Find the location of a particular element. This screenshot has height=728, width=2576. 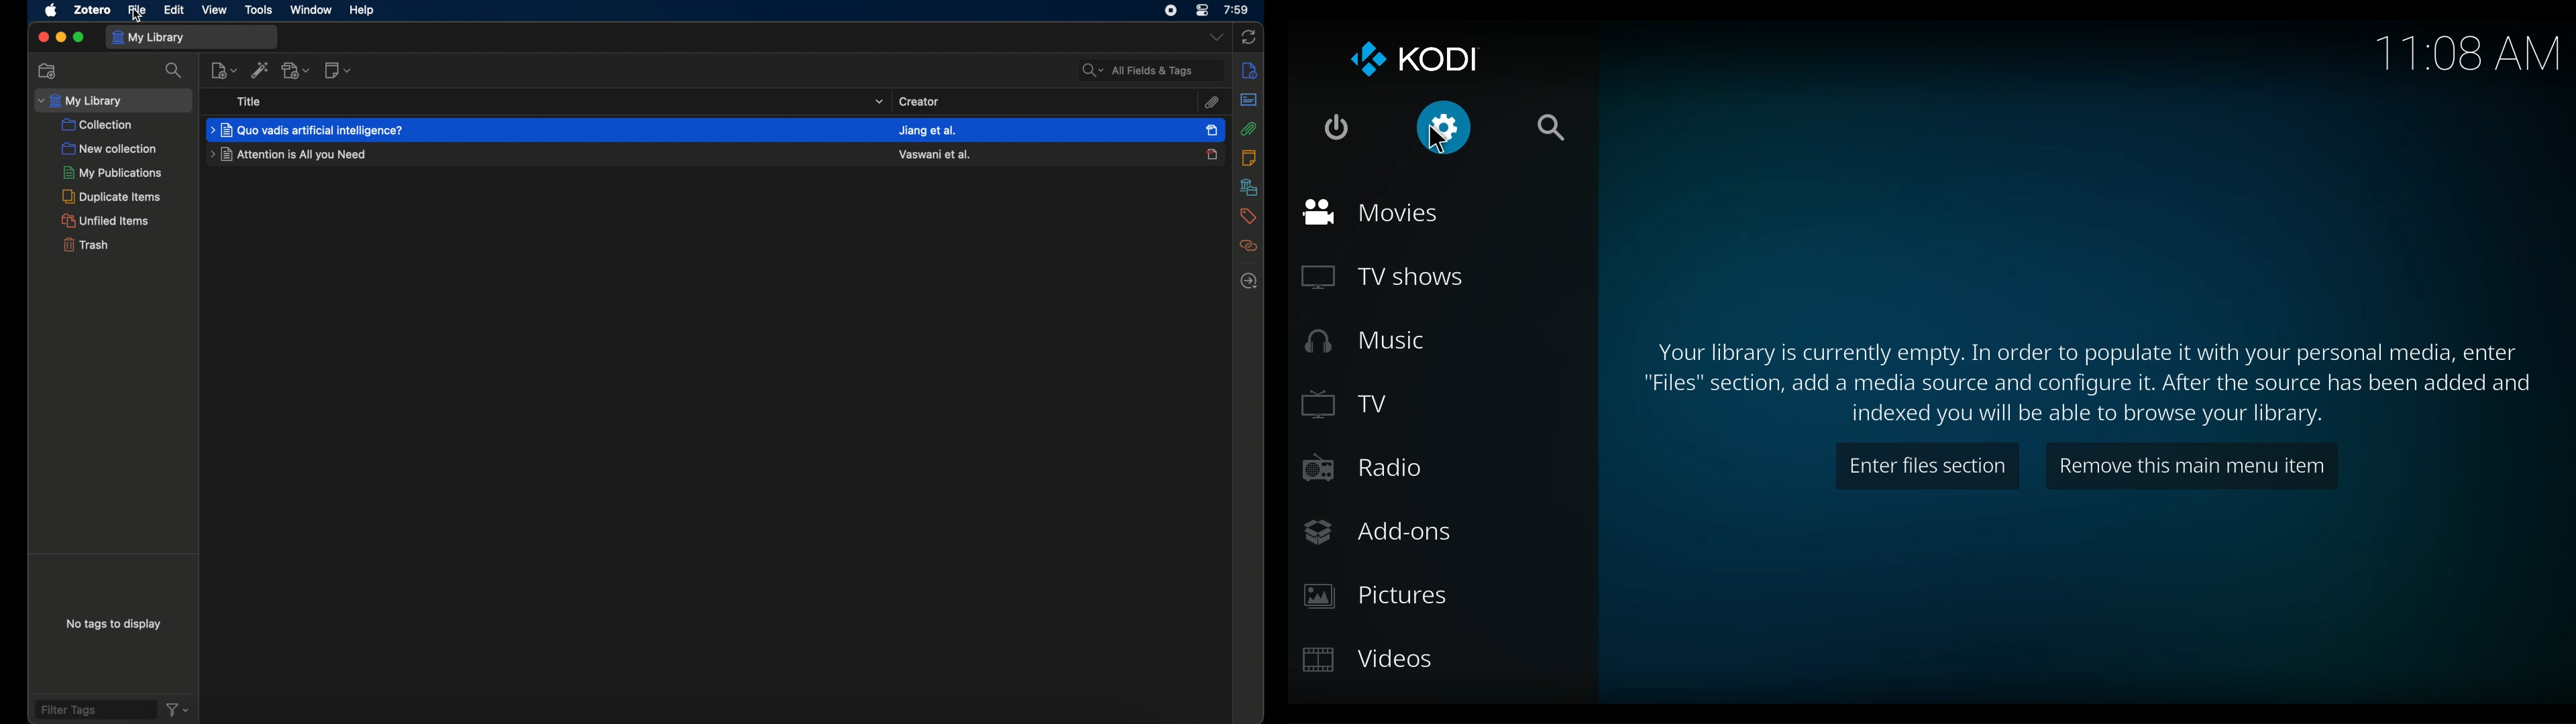

dropdown menu is located at coordinates (1215, 37).